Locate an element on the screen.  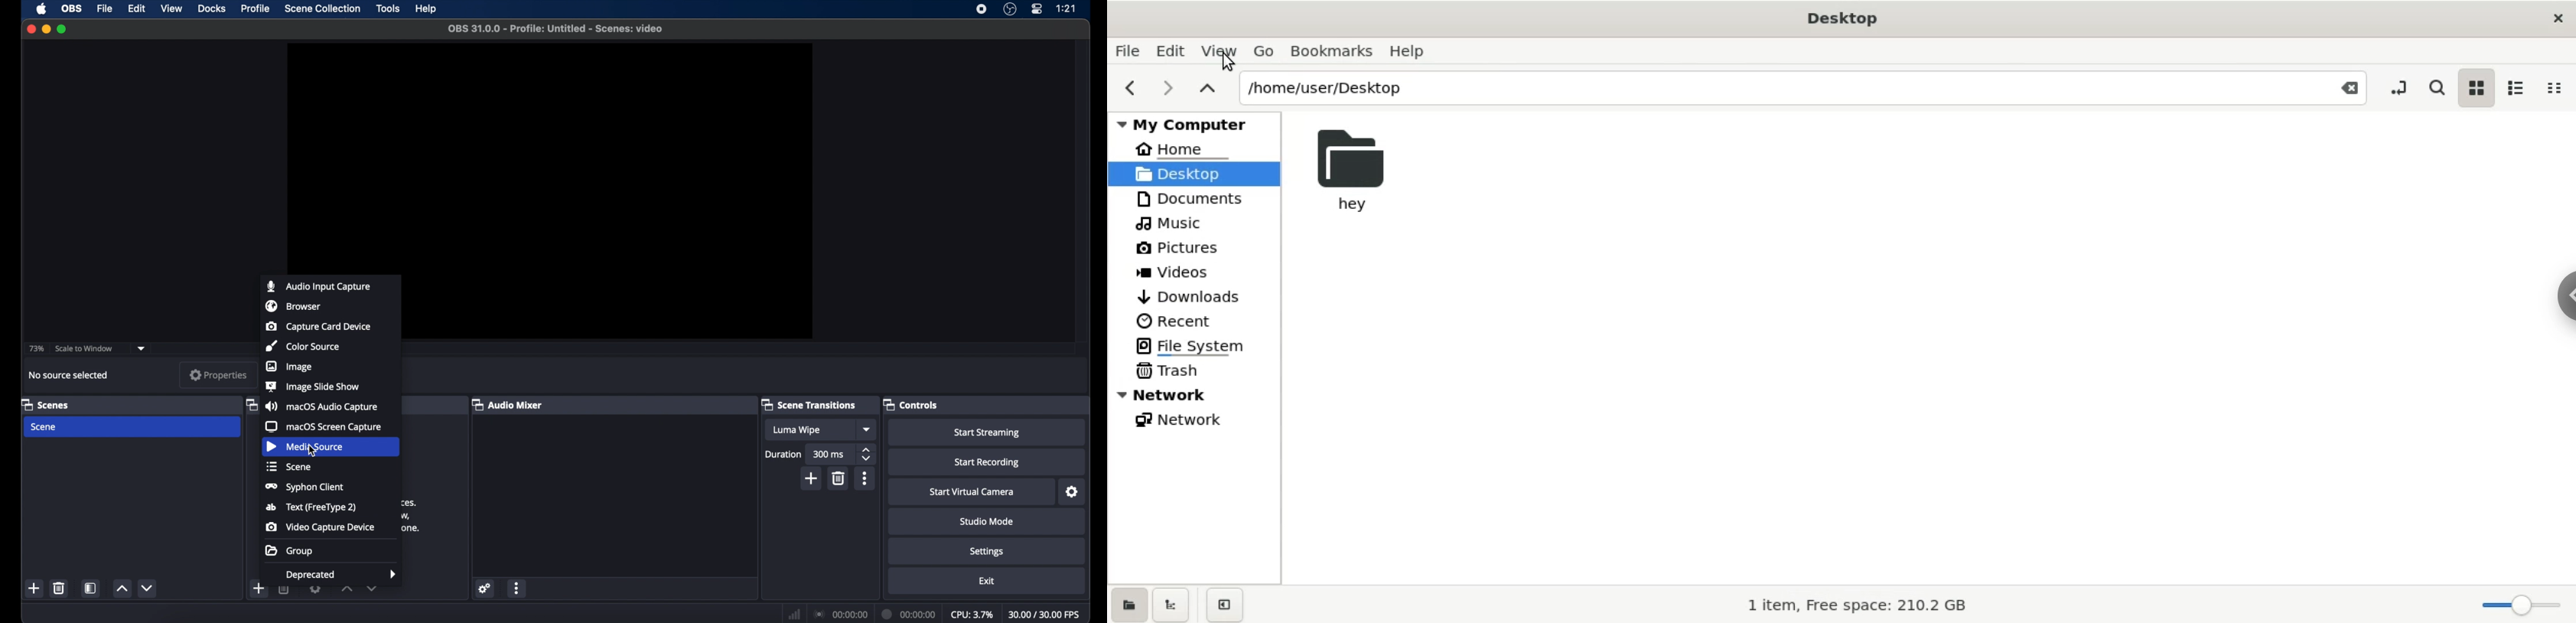
duration is located at coordinates (909, 614).